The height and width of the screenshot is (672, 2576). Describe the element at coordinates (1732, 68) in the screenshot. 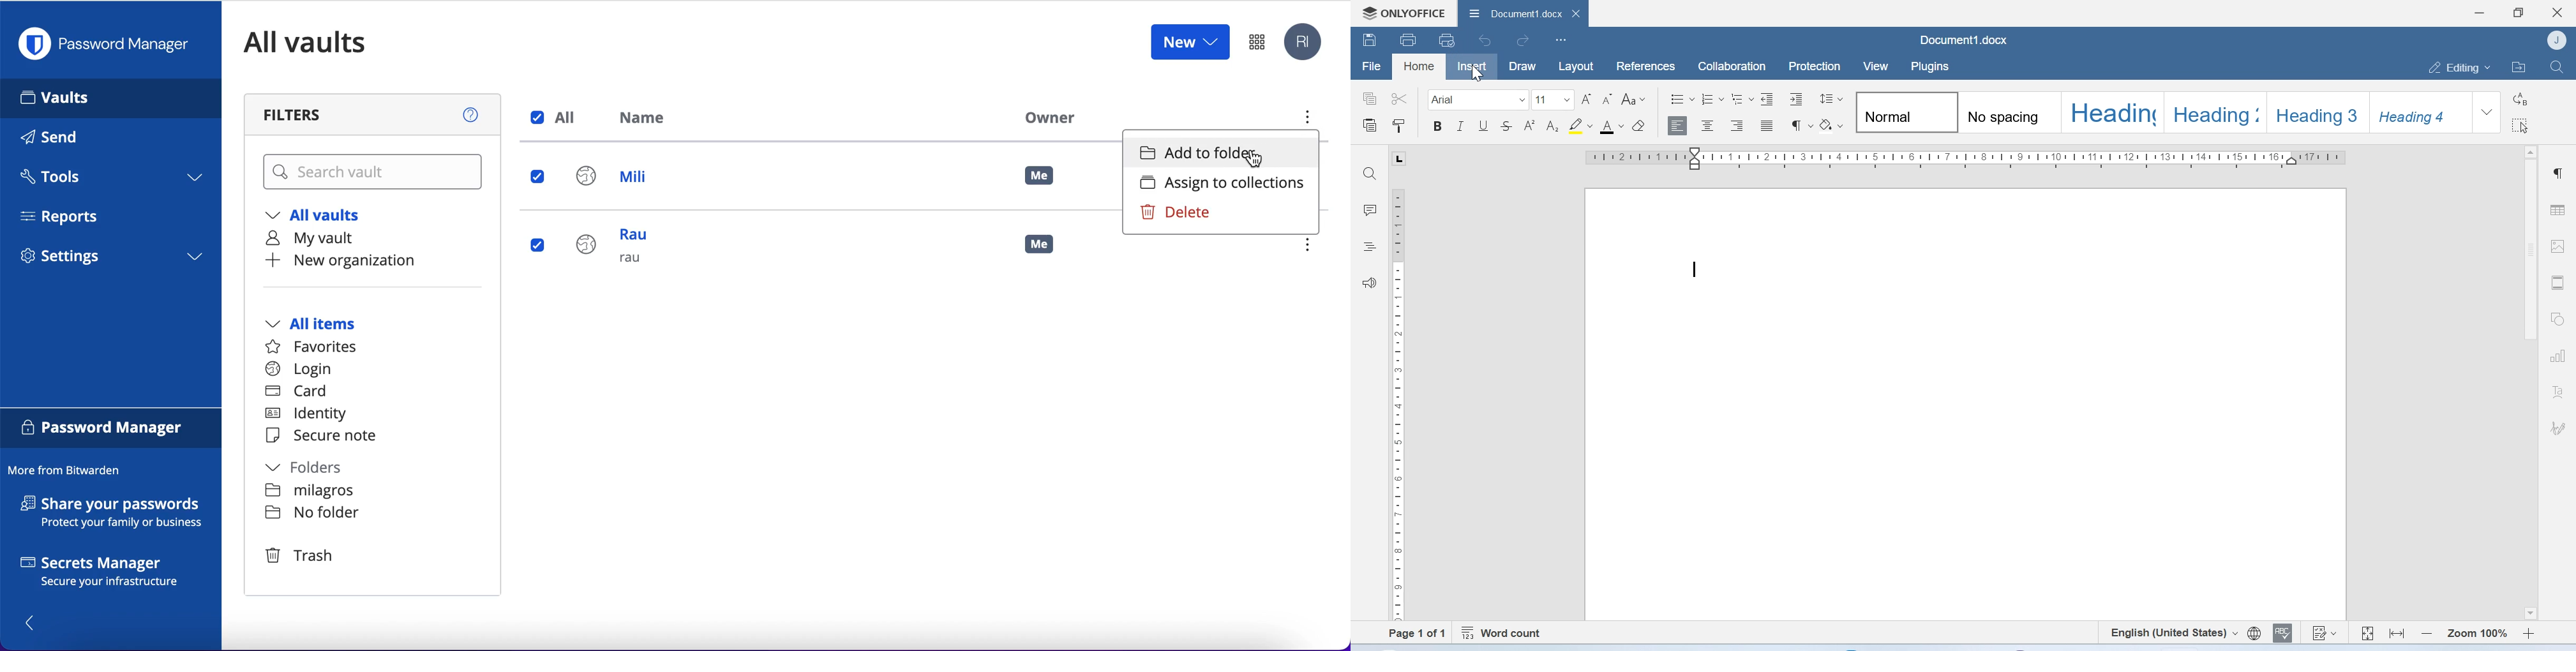

I see `Collaboration` at that location.